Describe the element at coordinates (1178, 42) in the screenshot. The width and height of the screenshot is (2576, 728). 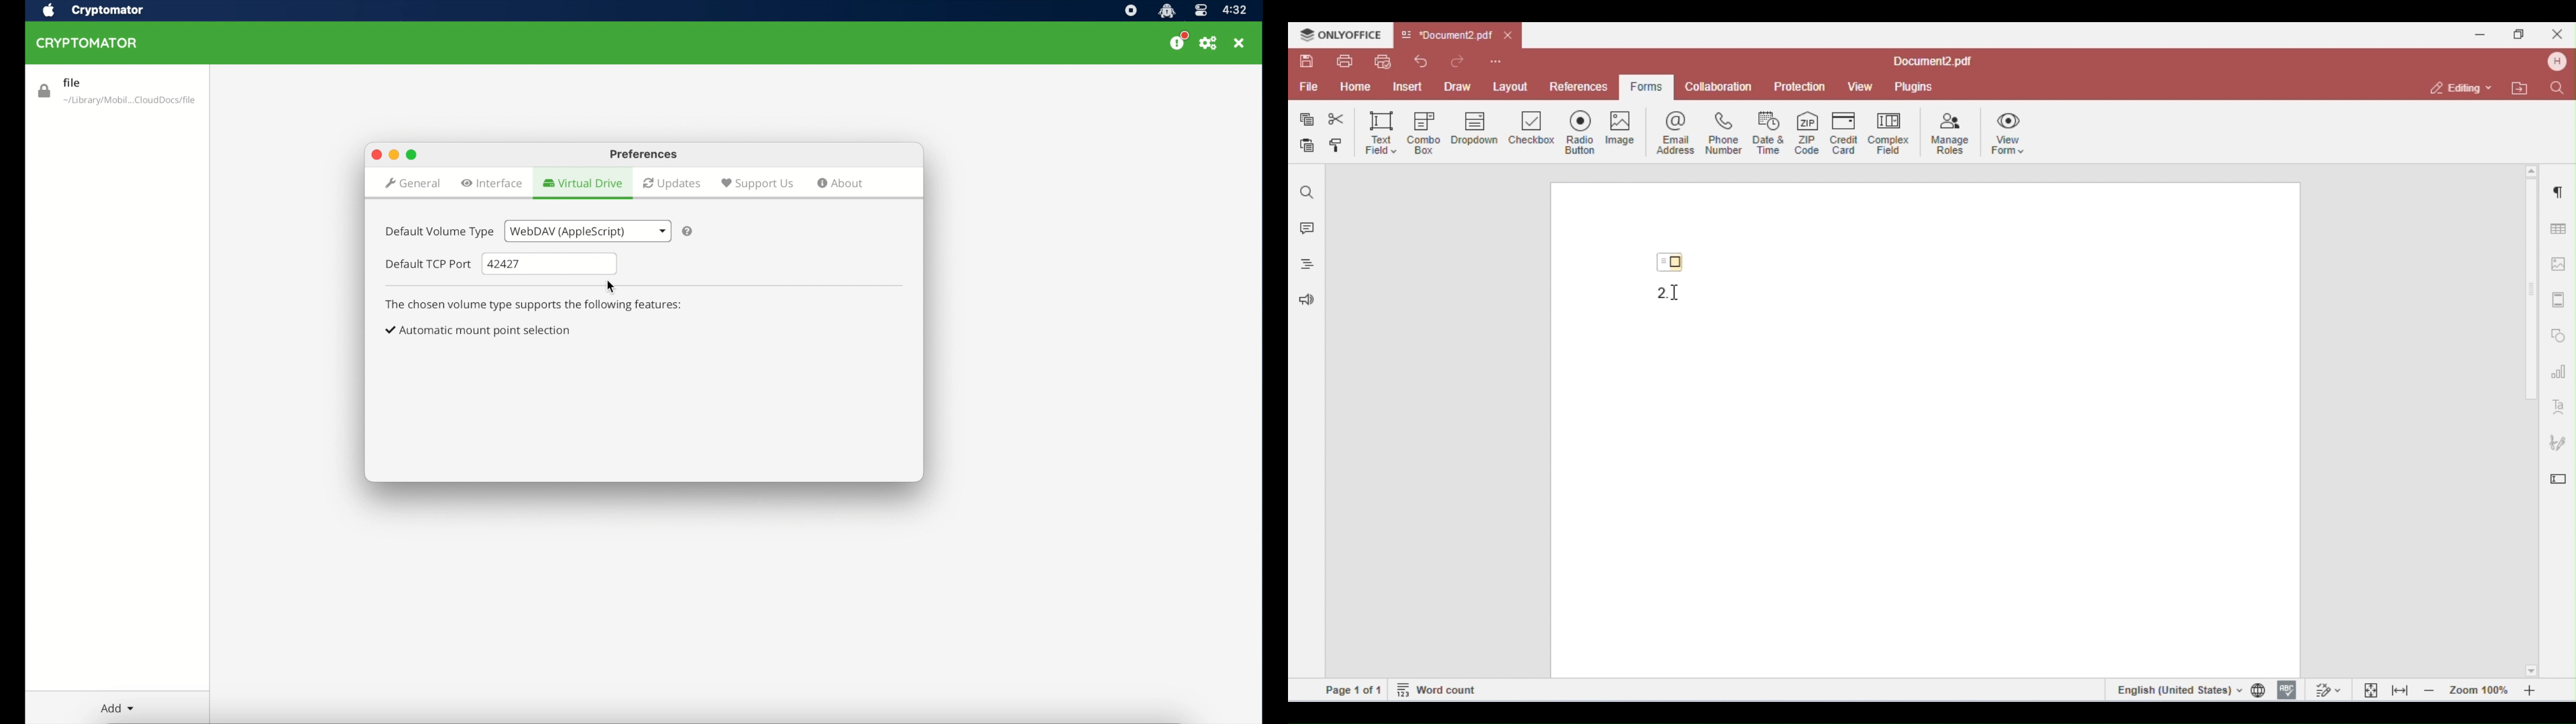
I see `donate` at that location.